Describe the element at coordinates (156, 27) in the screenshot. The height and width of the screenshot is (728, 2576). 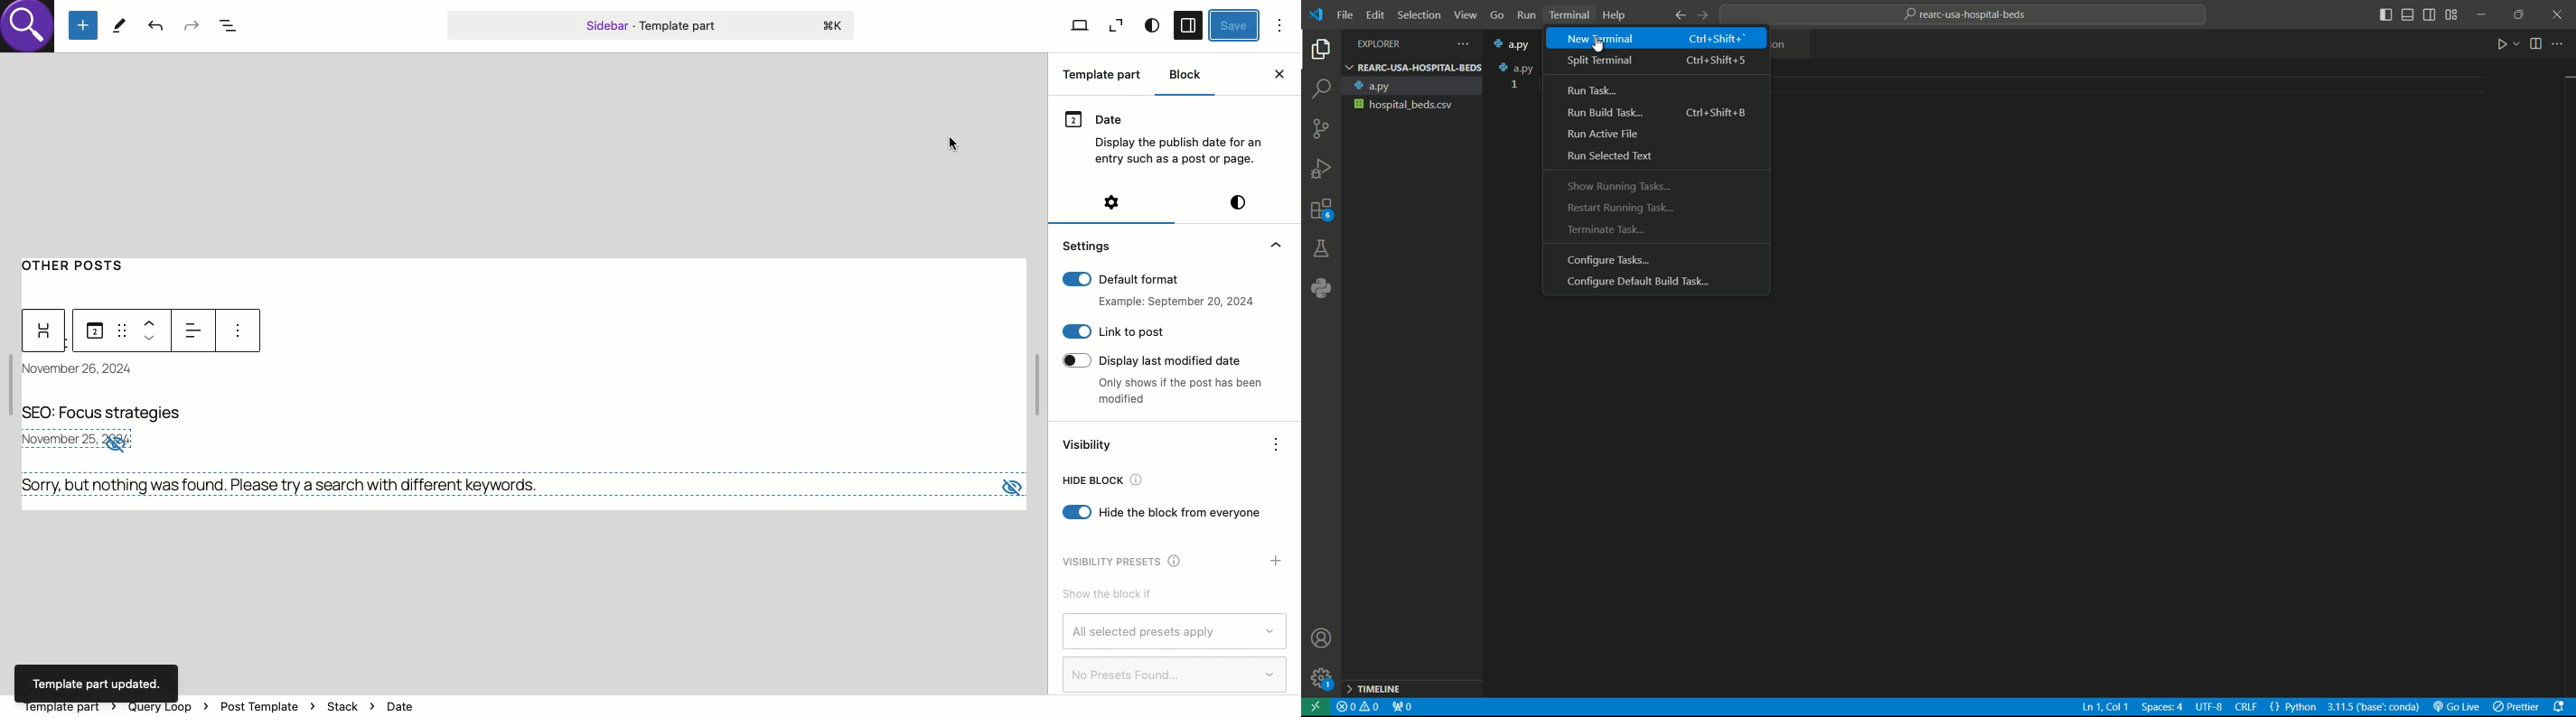
I see `Undo` at that location.